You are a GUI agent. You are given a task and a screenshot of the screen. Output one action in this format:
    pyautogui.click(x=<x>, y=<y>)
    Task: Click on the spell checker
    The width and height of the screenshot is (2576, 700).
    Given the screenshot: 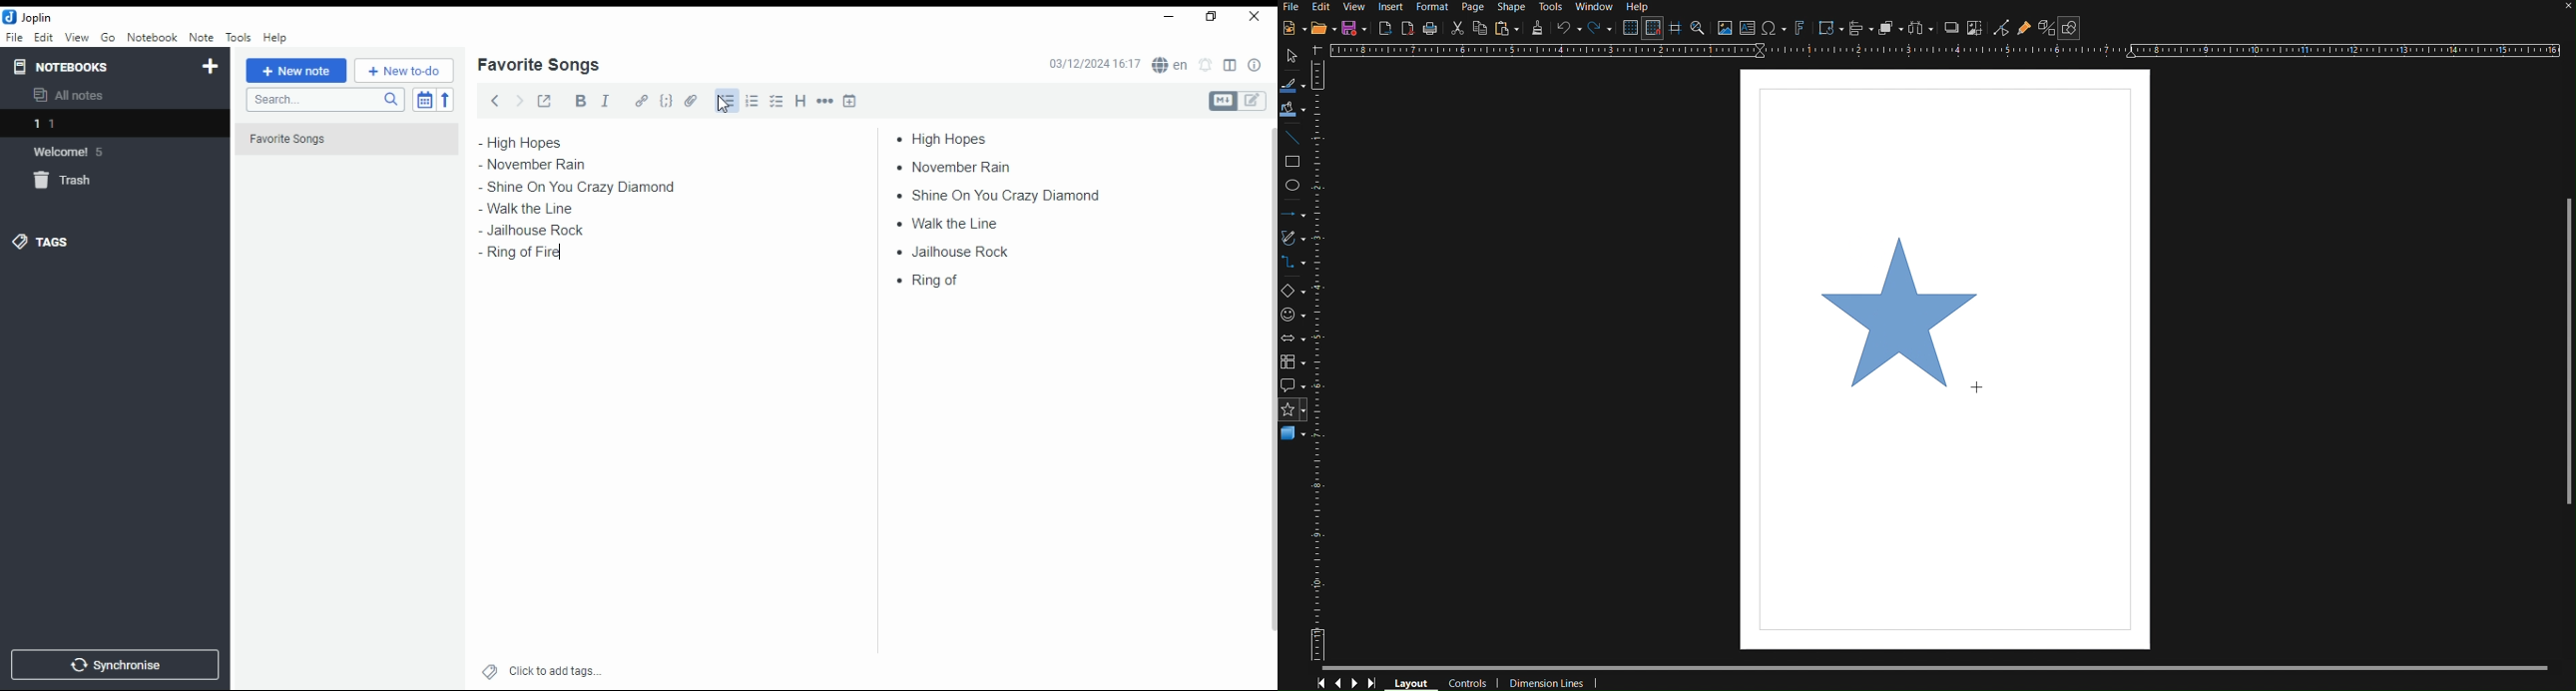 What is the action you would take?
    pyautogui.click(x=1172, y=64)
    